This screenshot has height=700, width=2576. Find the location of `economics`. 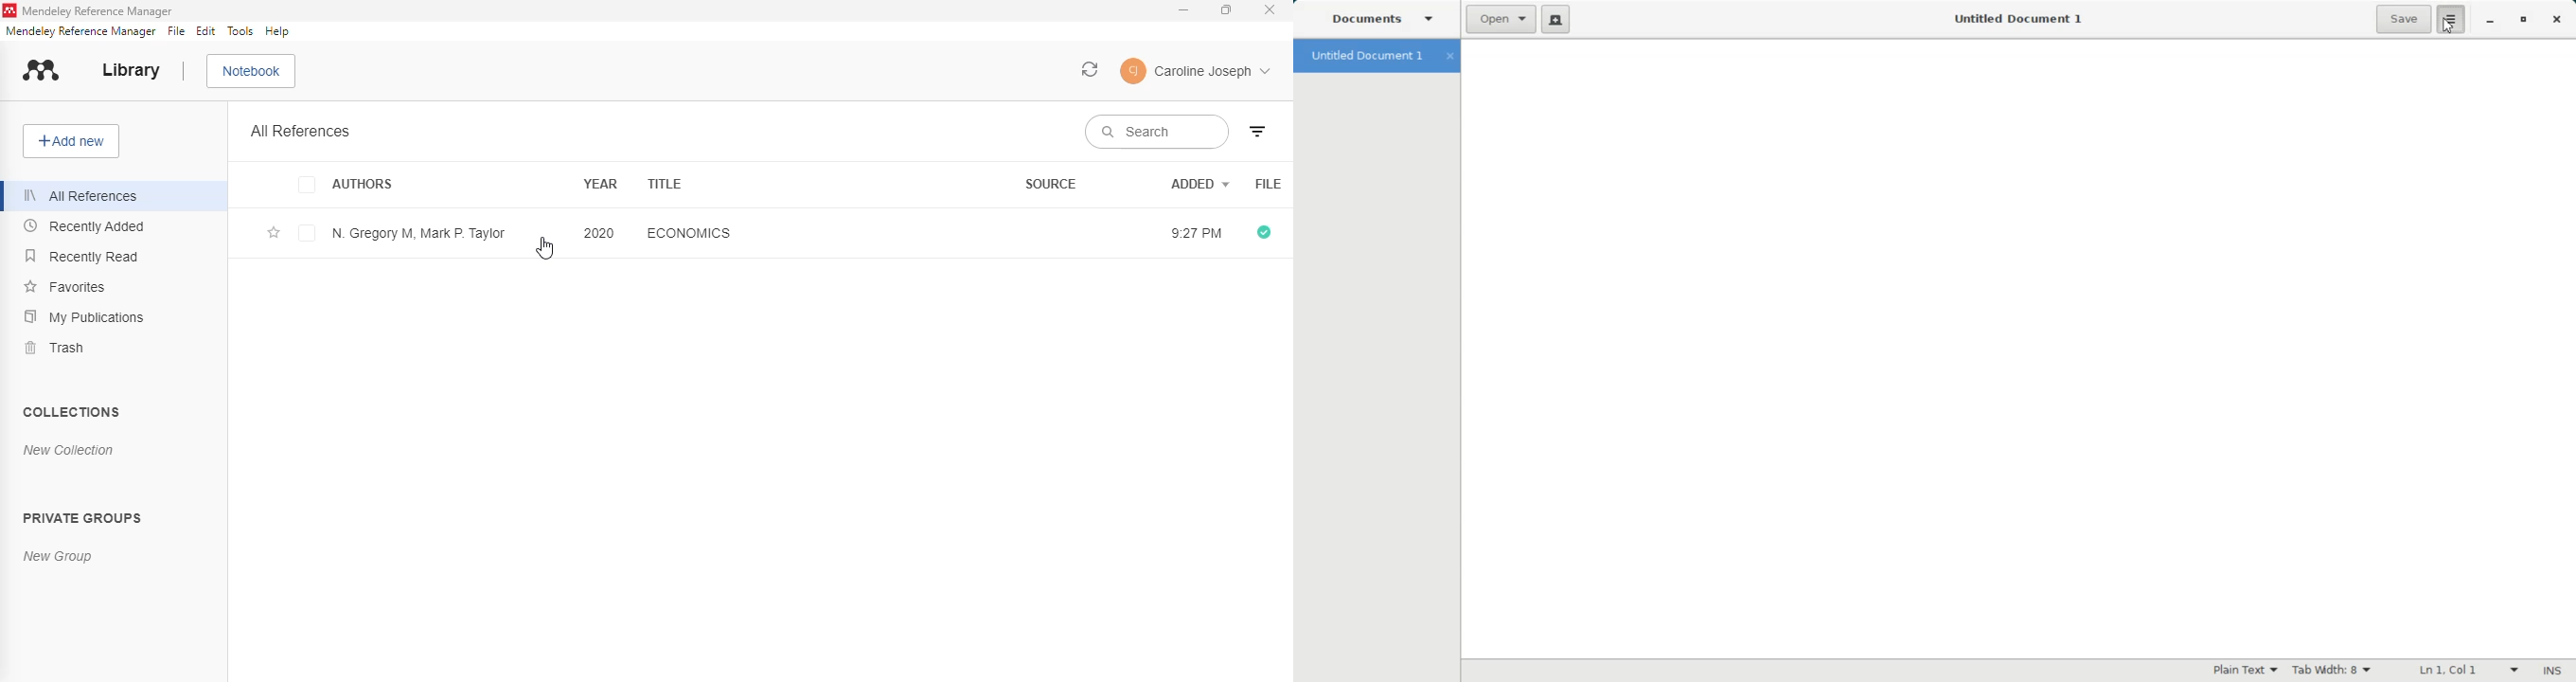

economics is located at coordinates (689, 232).